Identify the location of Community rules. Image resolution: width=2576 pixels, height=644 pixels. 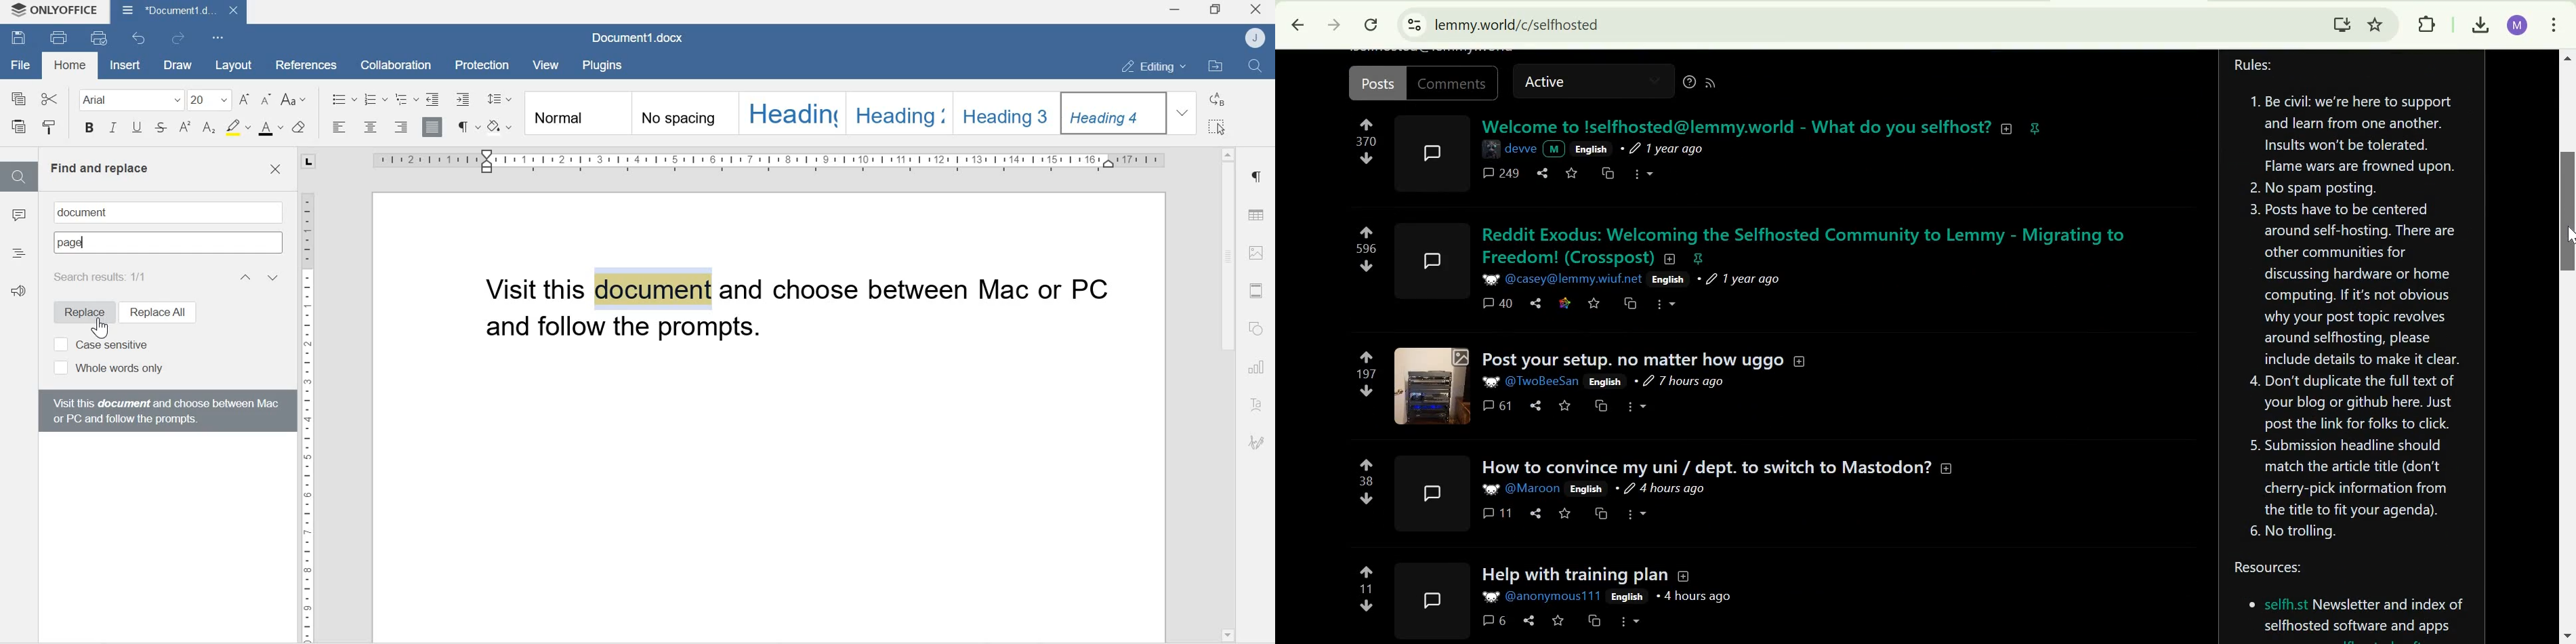
(2353, 303).